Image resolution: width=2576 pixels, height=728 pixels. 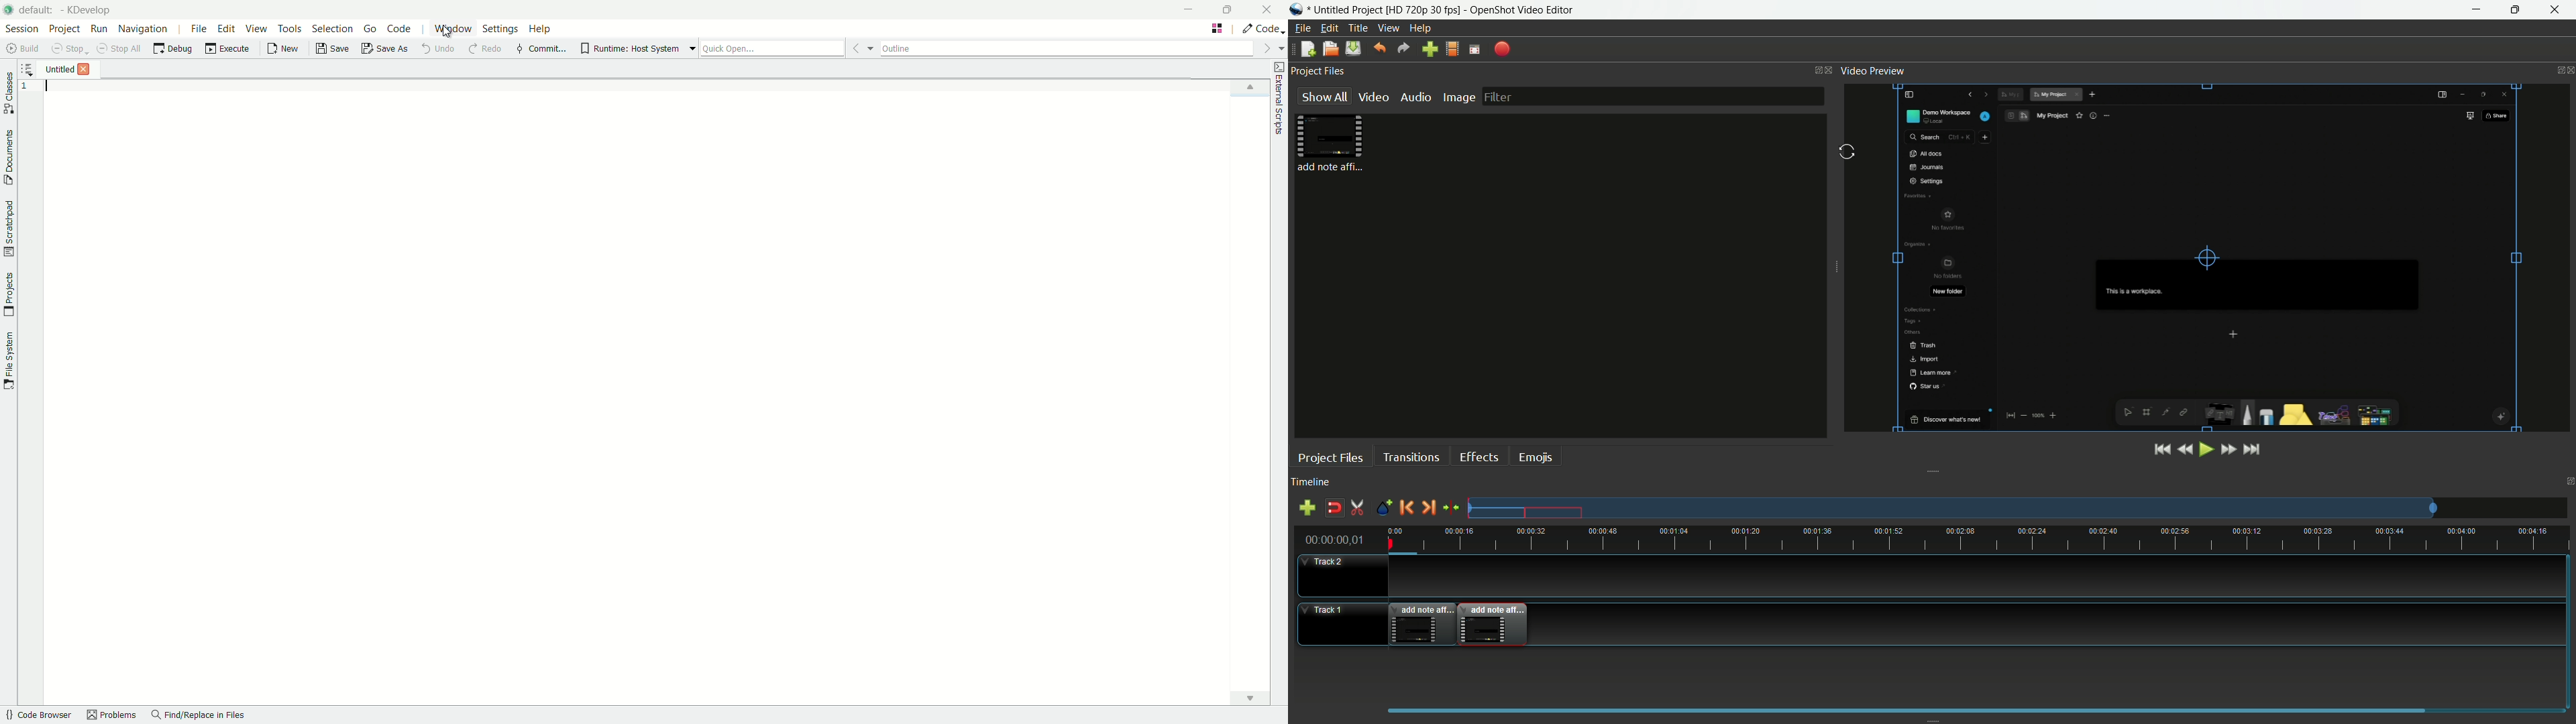 What do you see at coordinates (1307, 507) in the screenshot?
I see `add track` at bounding box center [1307, 507].